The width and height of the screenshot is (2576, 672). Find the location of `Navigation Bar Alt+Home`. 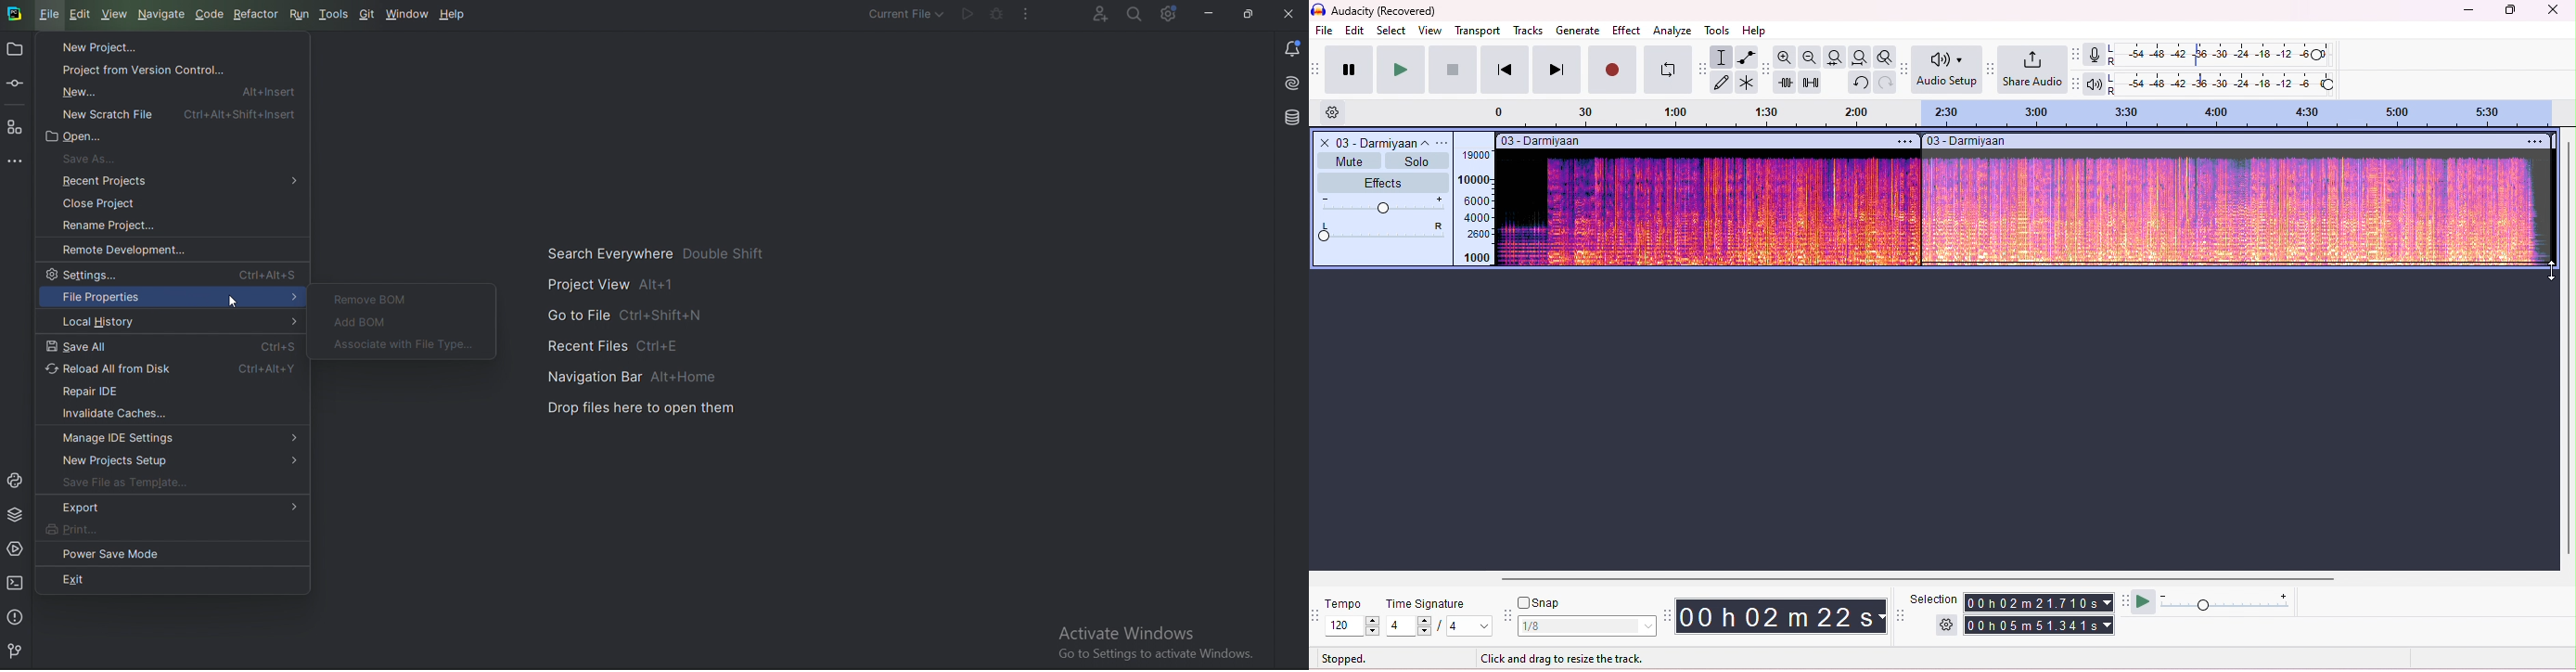

Navigation Bar Alt+Home is located at coordinates (640, 377).